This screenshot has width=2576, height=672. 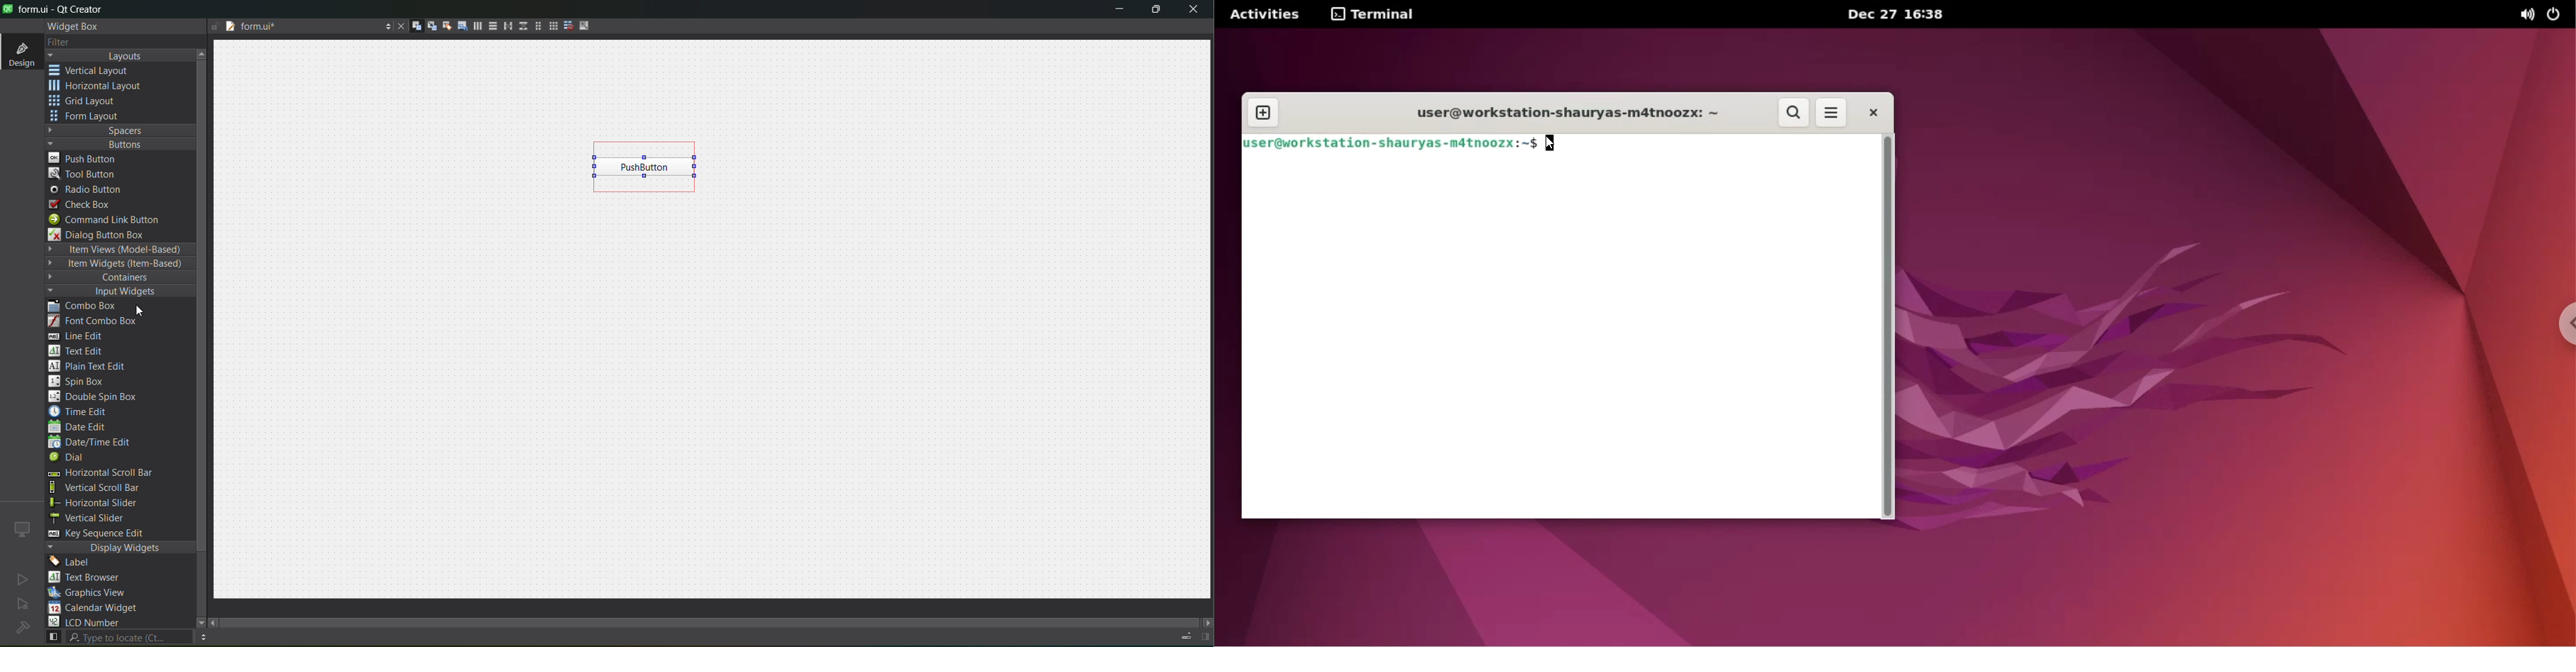 I want to click on item widgets, so click(x=118, y=264).